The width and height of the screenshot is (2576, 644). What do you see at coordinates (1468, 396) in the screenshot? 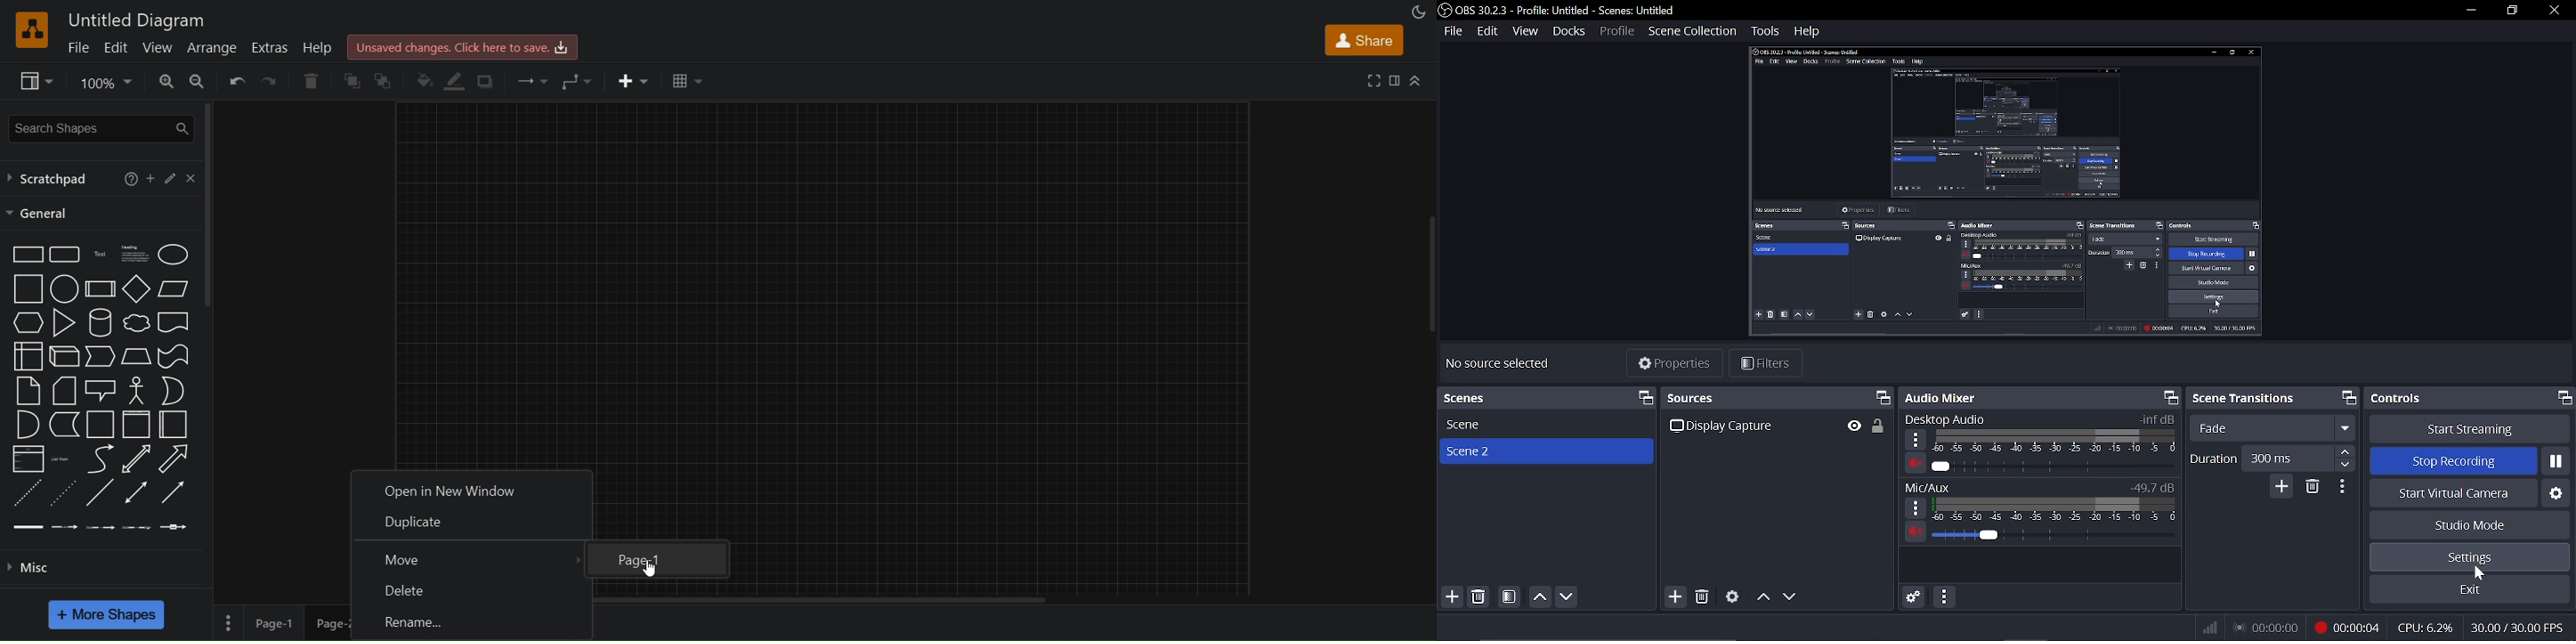
I see `scenes` at bounding box center [1468, 396].